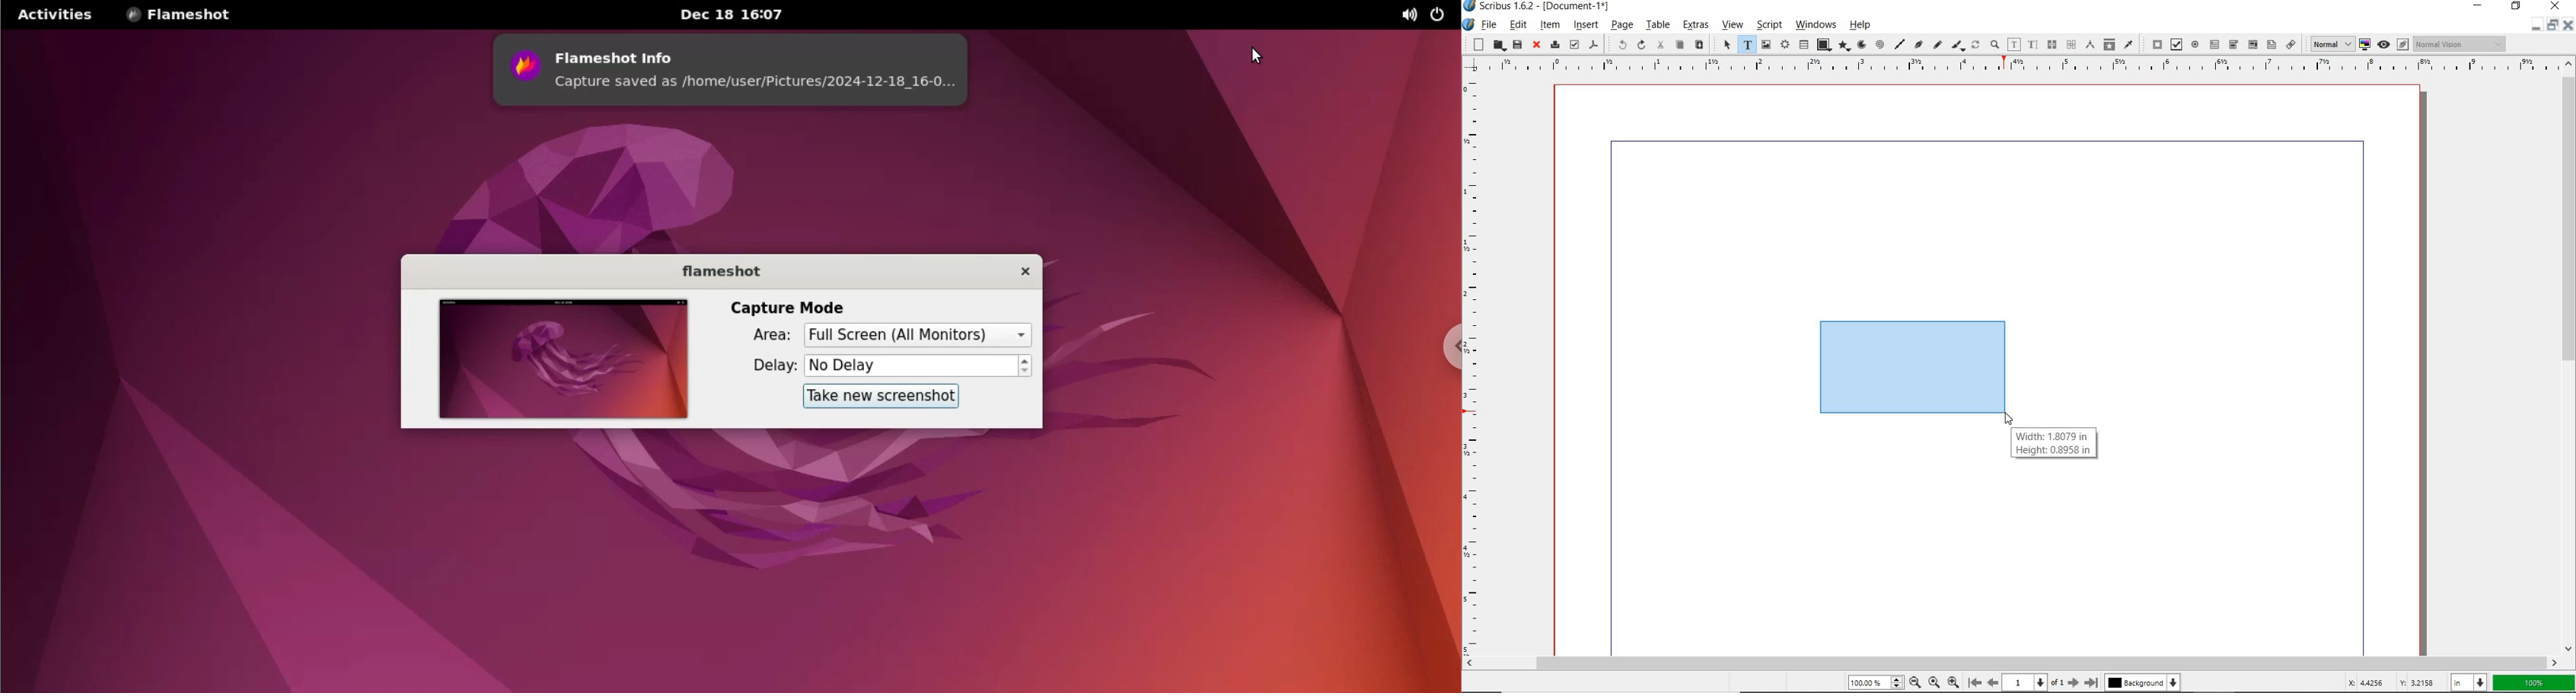 Image resolution: width=2576 pixels, height=700 pixels. I want to click on spiral, so click(1880, 44).